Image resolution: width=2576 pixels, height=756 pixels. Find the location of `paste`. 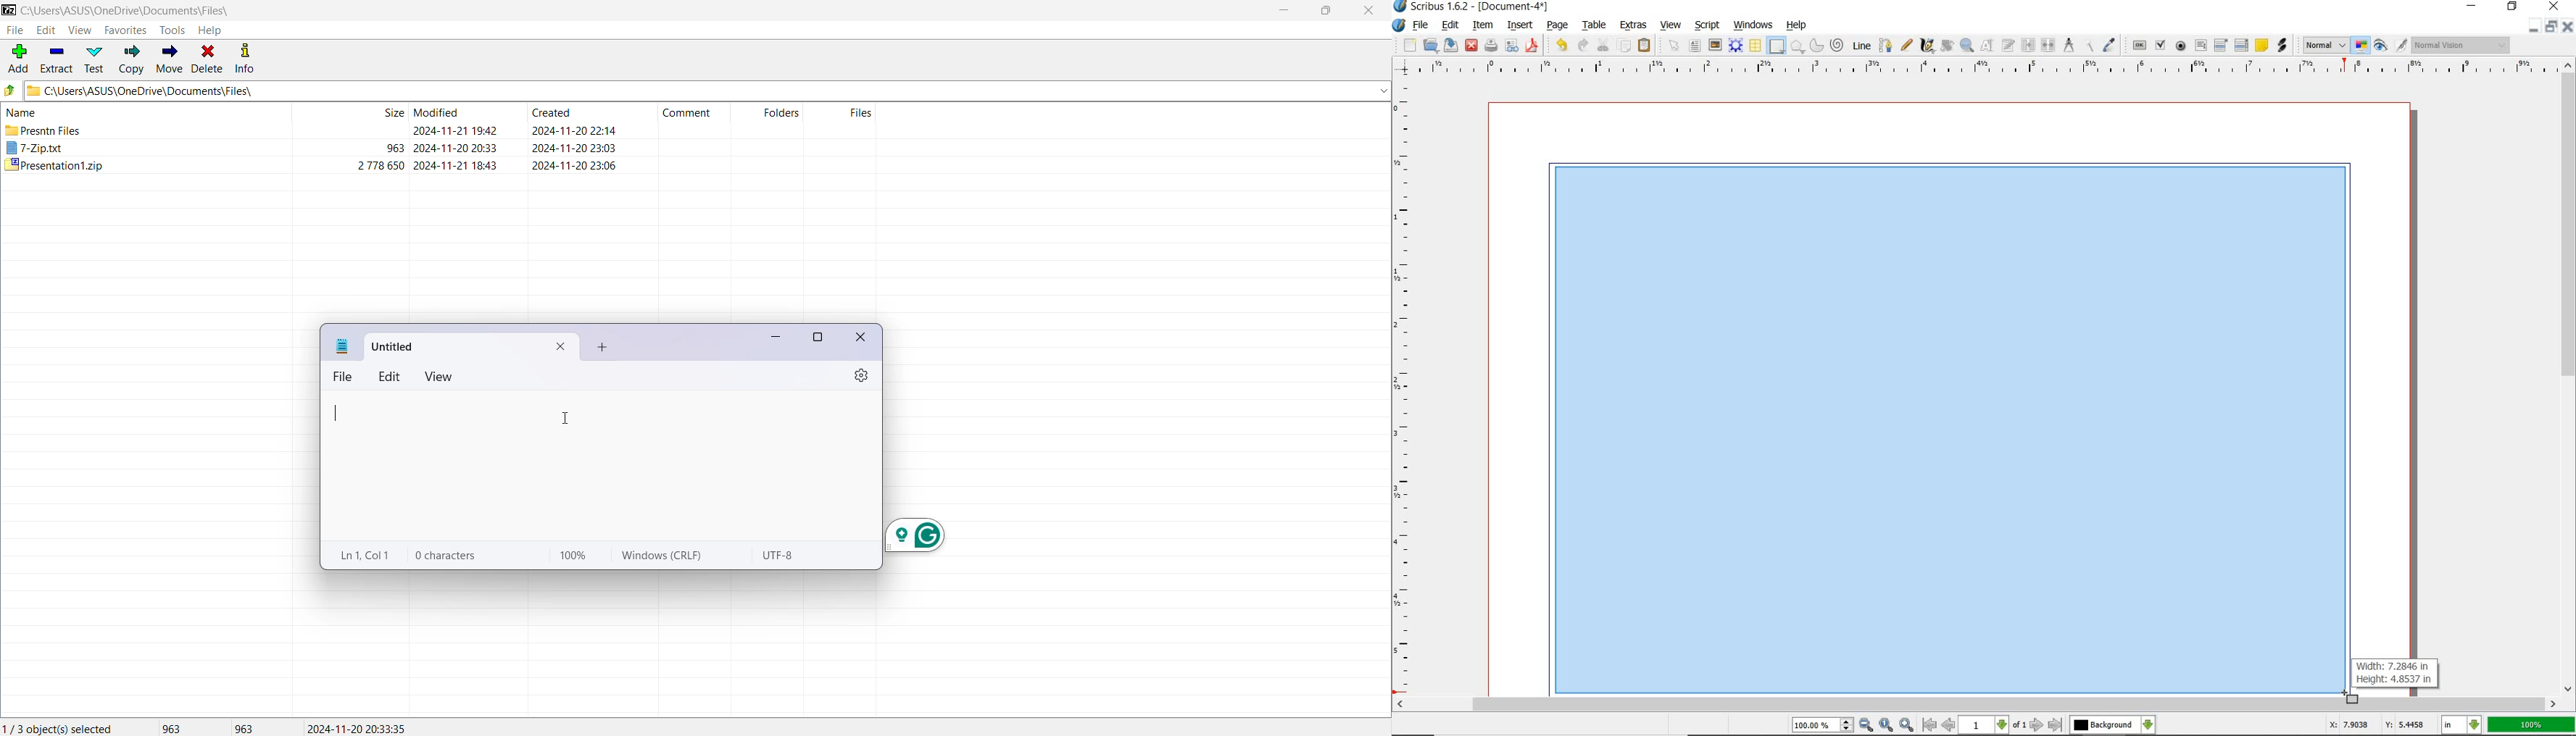

paste is located at coordinates (1644, 46).